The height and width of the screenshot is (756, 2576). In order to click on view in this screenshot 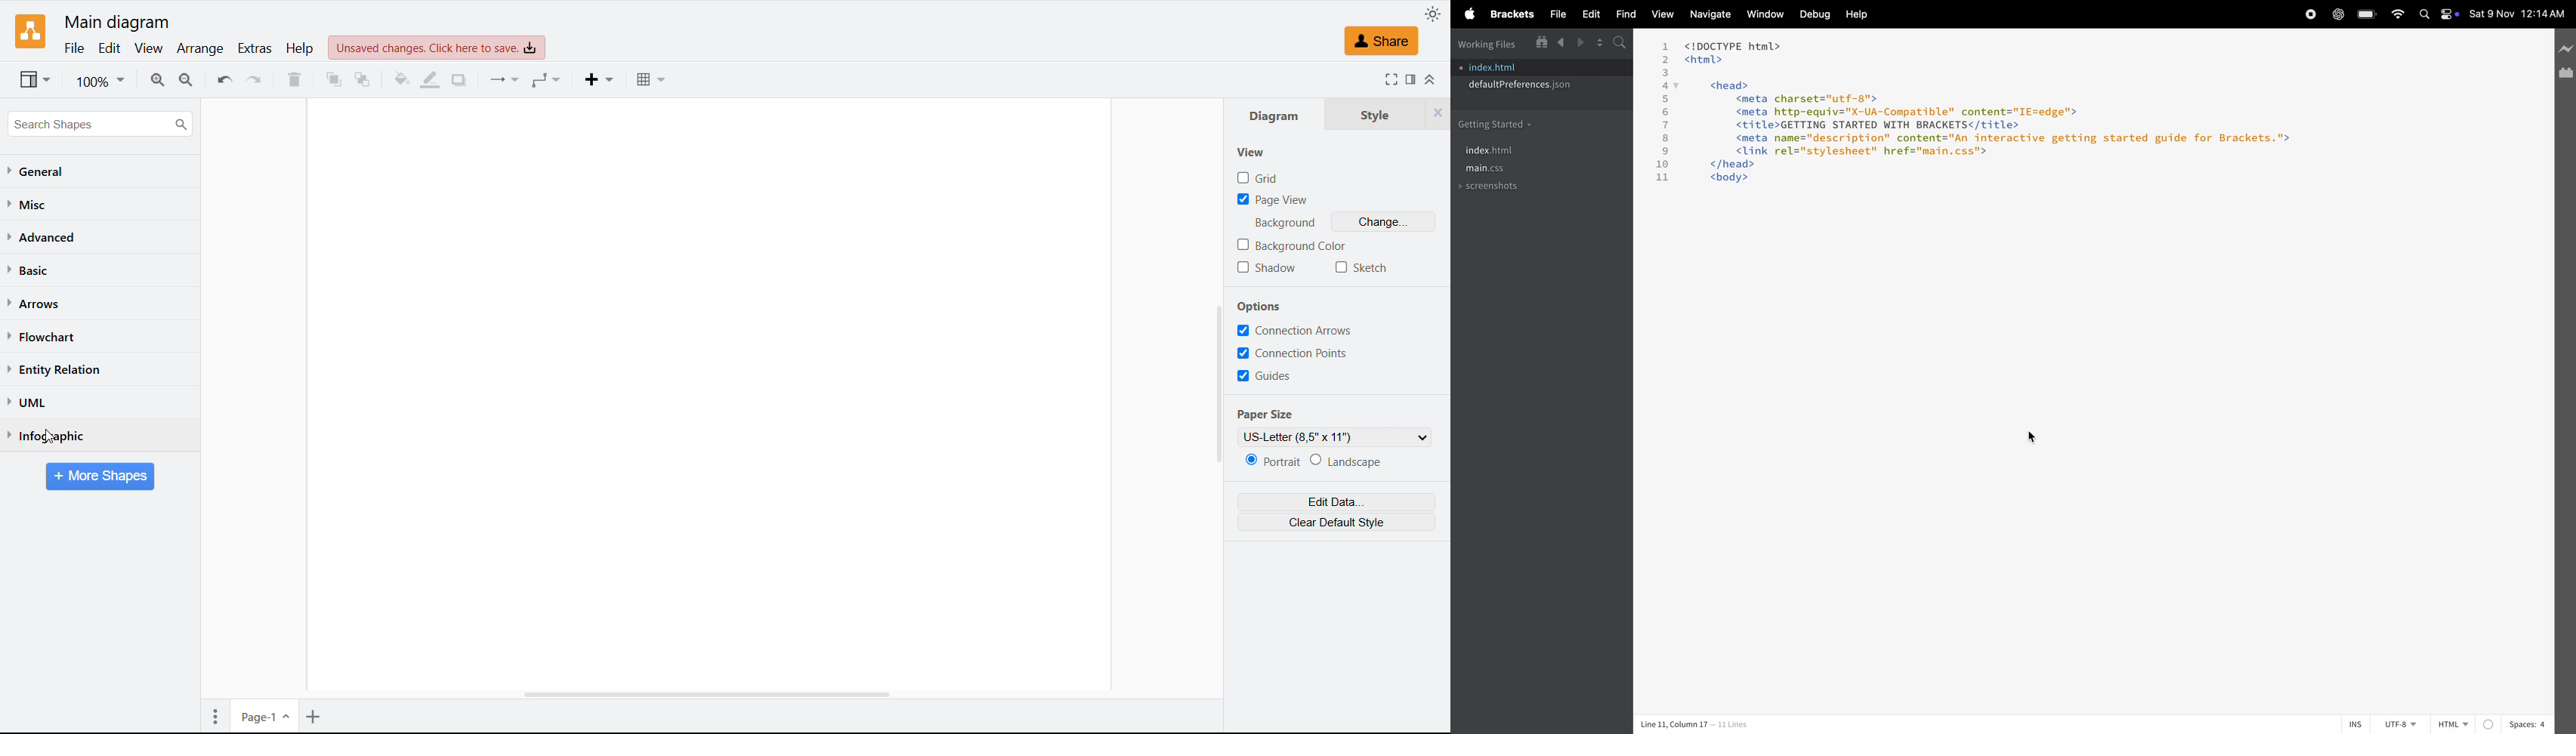, I will do `click(1660, 16)`.